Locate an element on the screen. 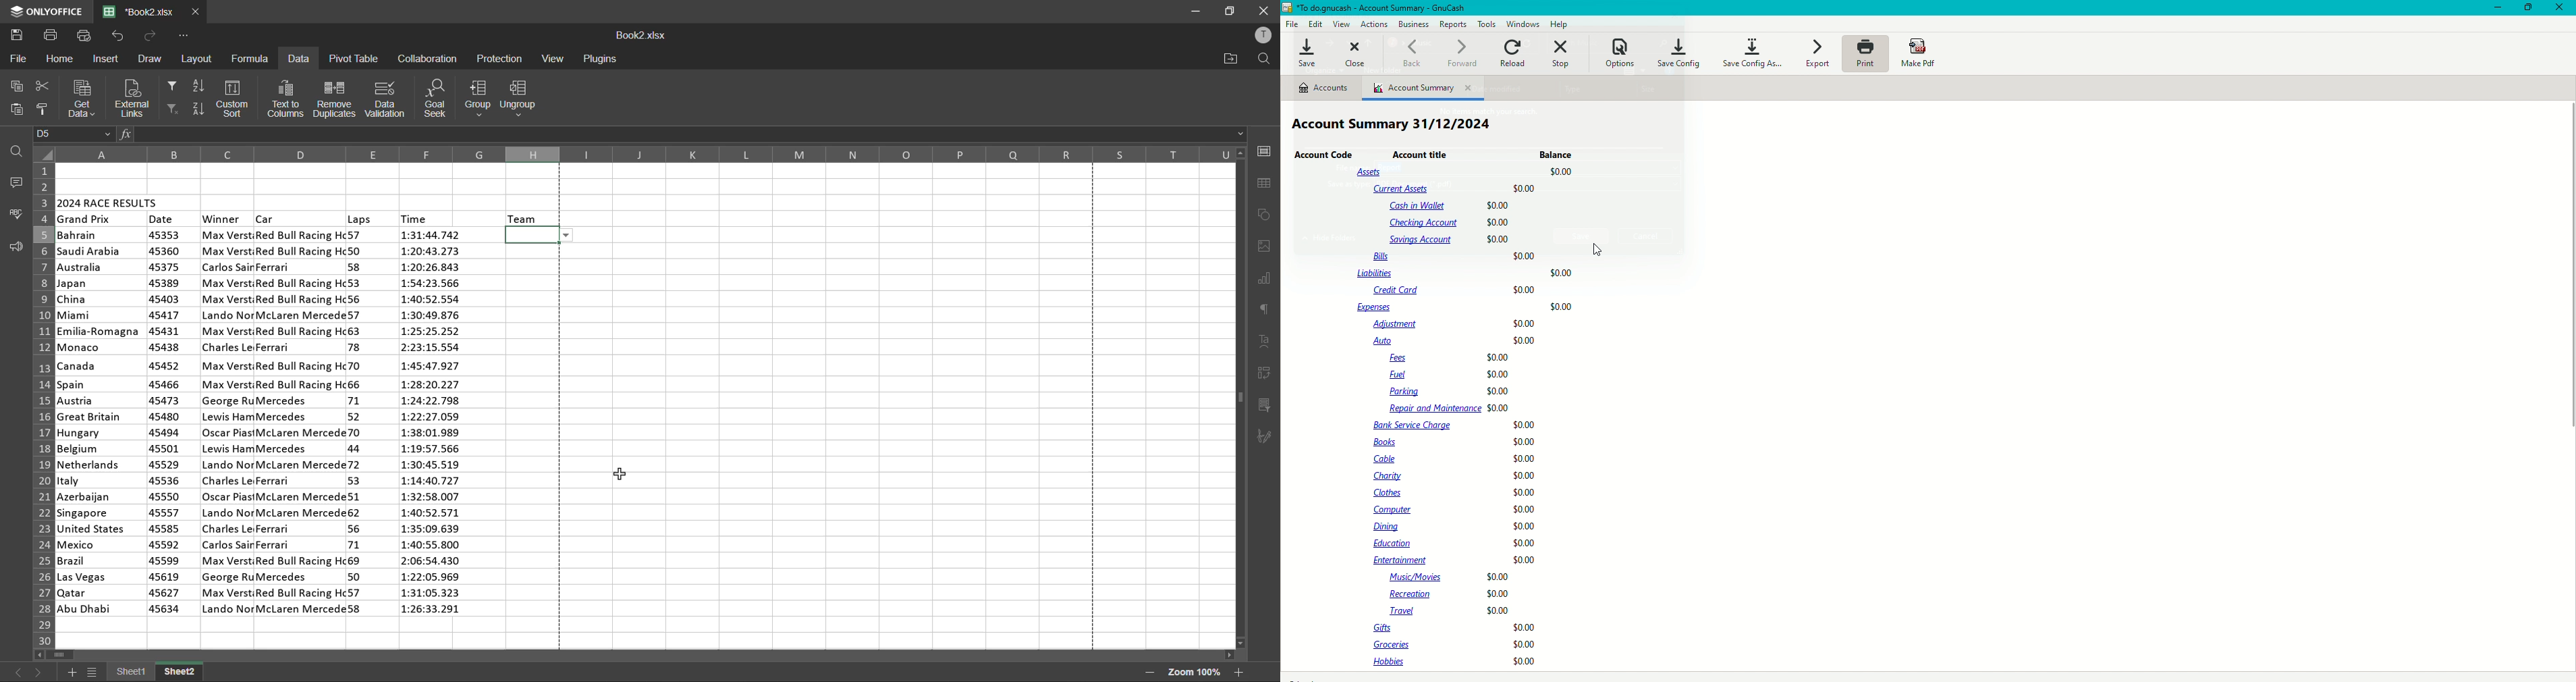 Image resolution: width=2576 pixels, height=700 pixels. Close is located at coordinates (1356, 55).